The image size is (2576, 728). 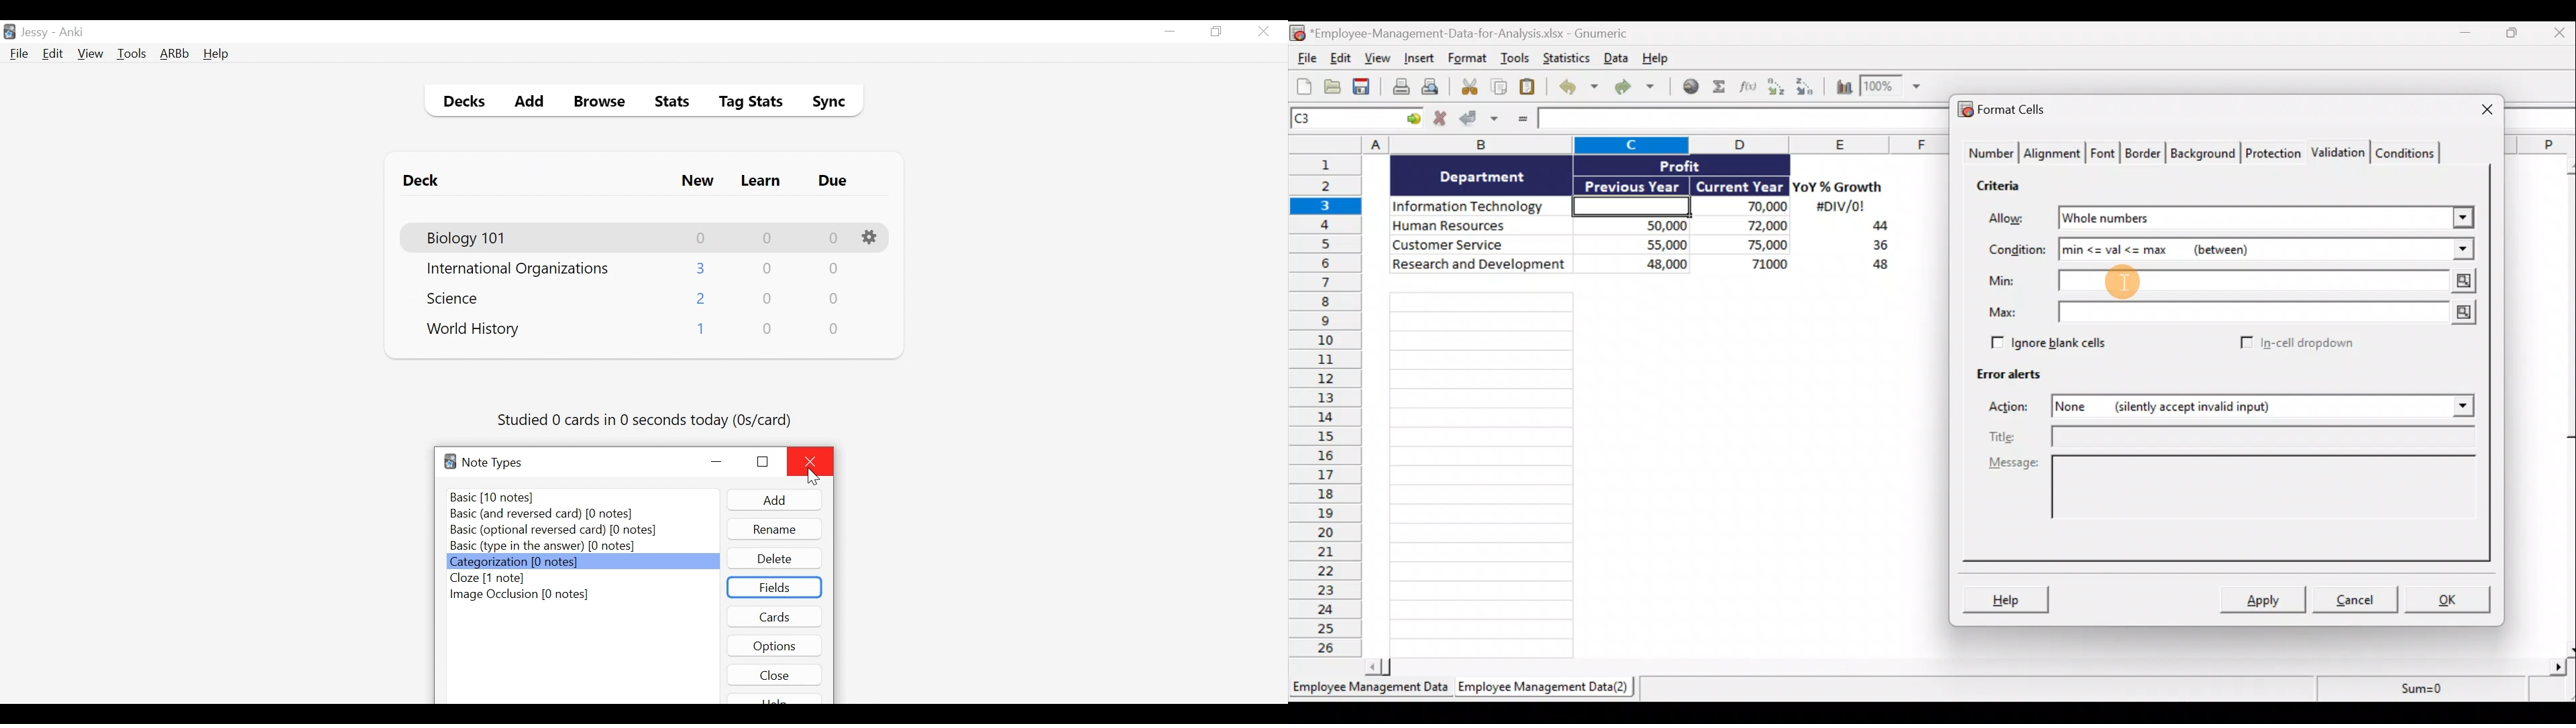 What do you see at coordinates (743, 103) in the screenshot?
I see `Tag Stats` at bounding box center [743, 103].